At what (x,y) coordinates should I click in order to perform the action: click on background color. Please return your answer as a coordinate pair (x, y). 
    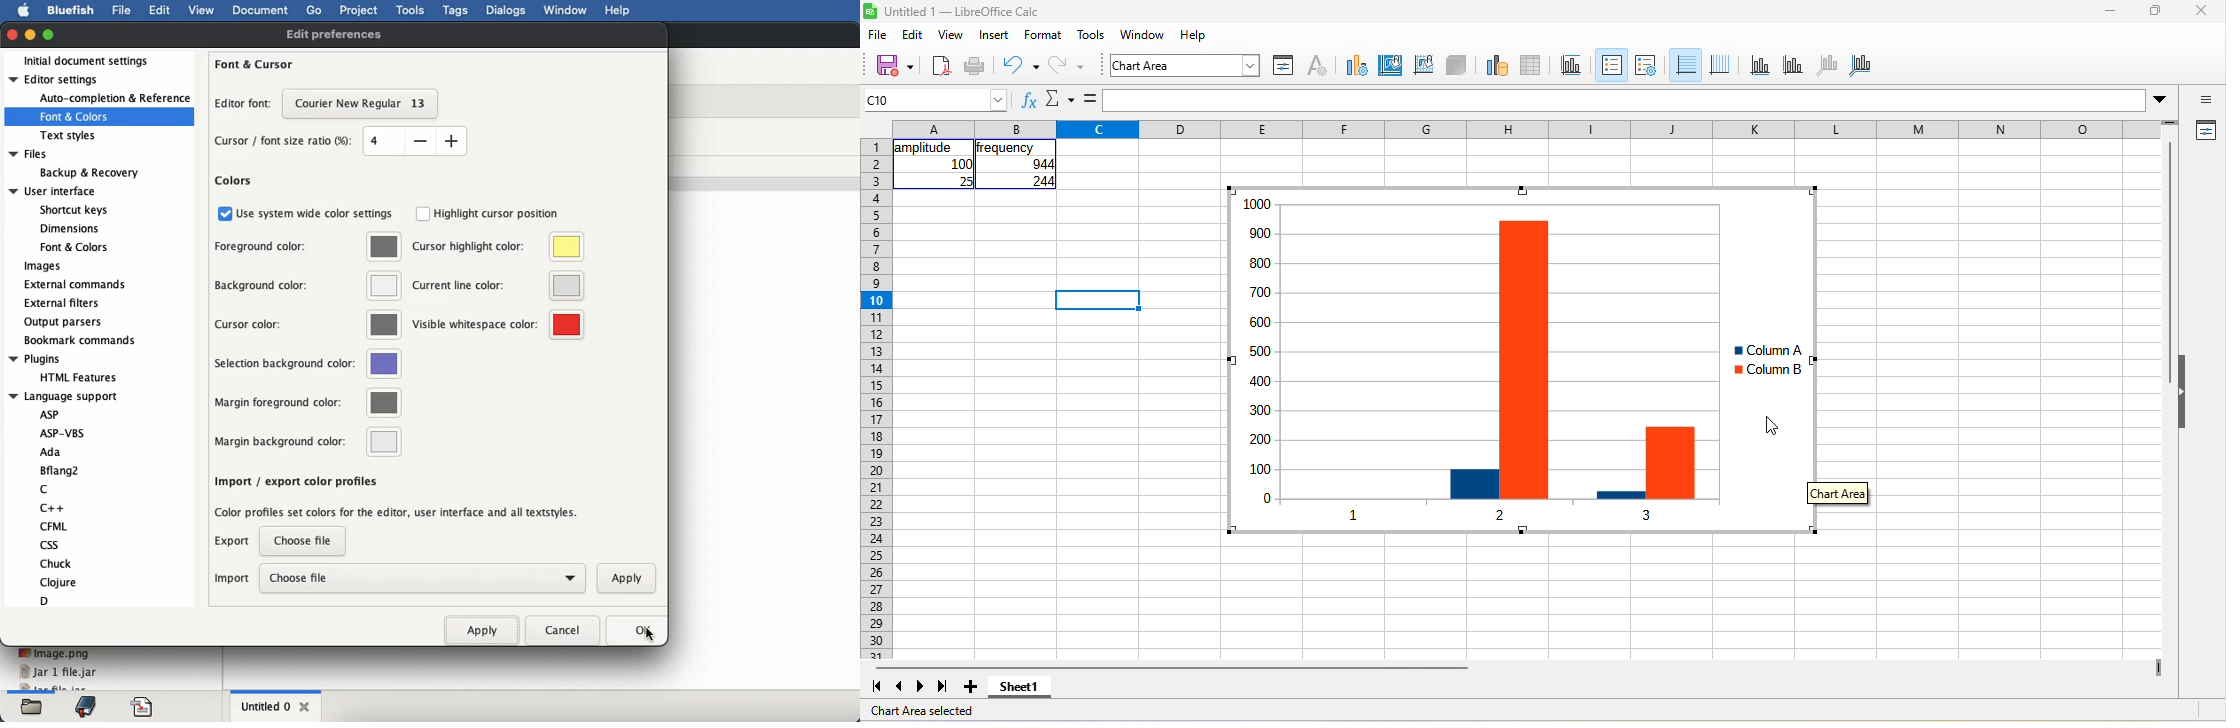
    Looking at the image, I should click on (307, 286).